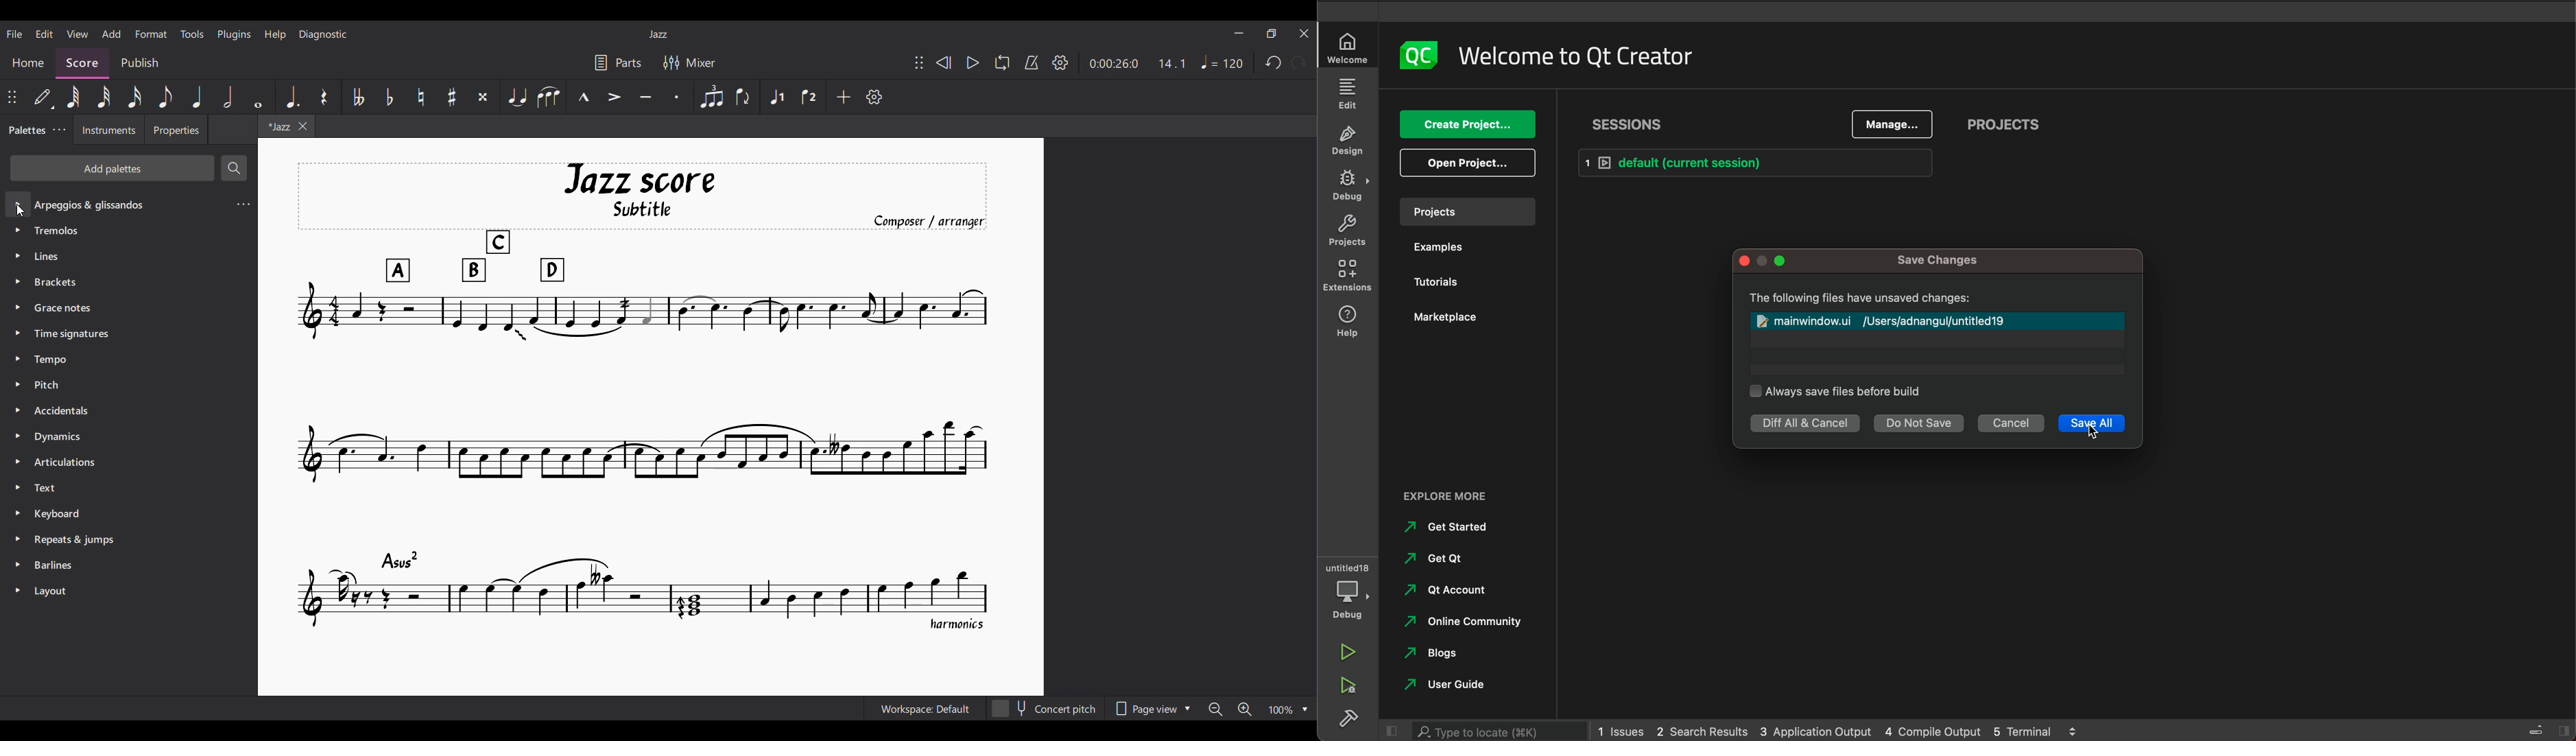 This screenshot has height=756, width=2576. I want to click on Staccato, so click(678, 97).